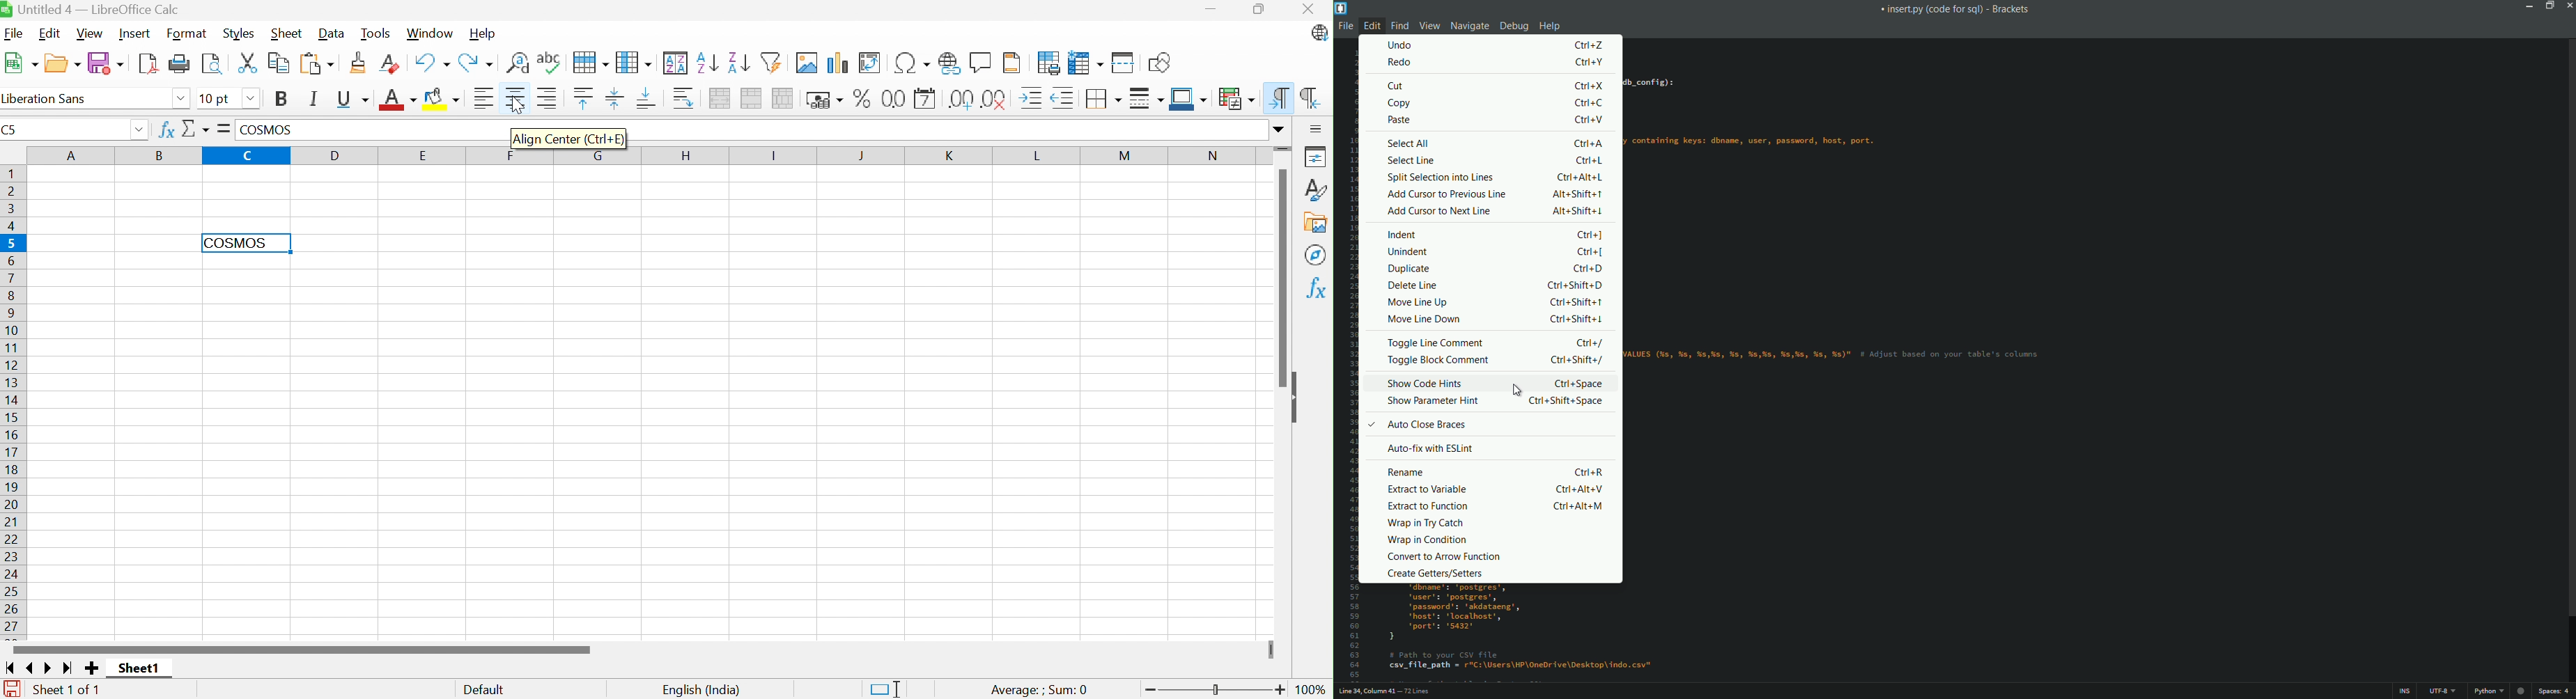 This screenshot has width=2576, height=700. I want to click on Wrap Text, so click(684, 98).